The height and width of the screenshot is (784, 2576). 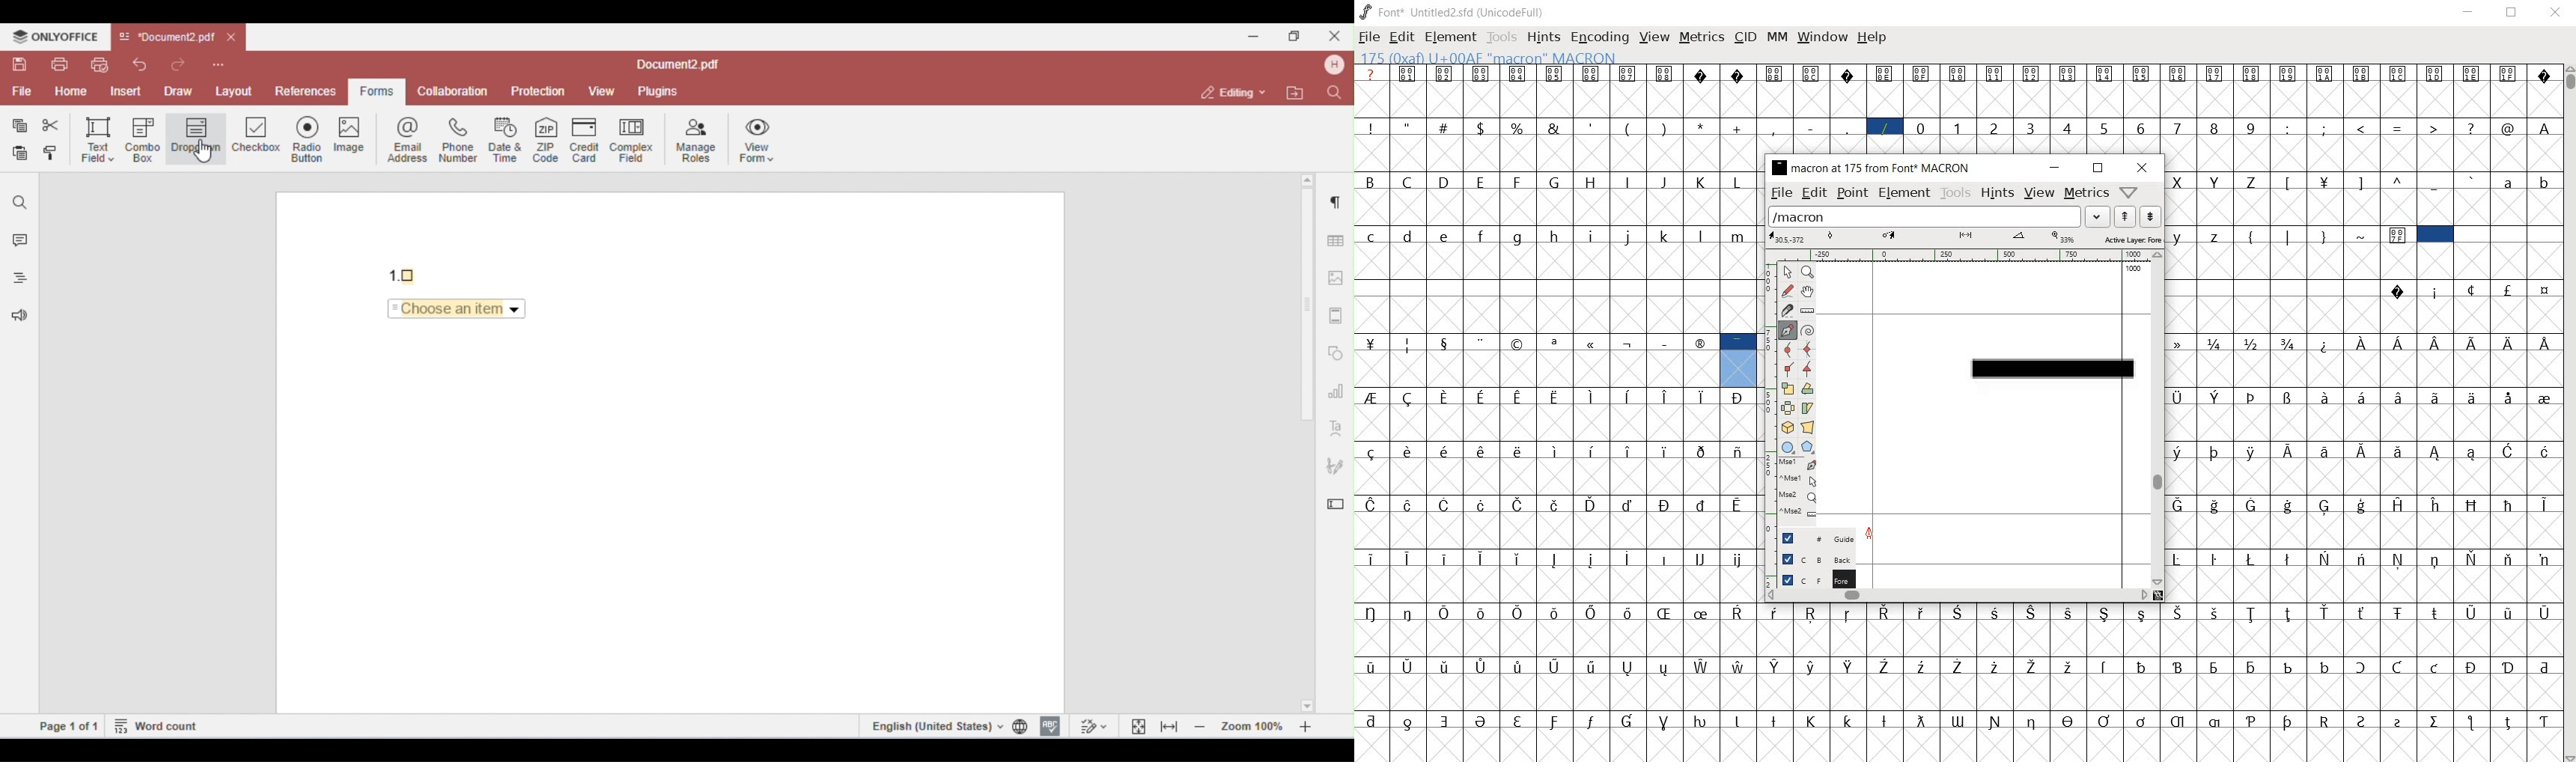 I want to click on Symbol, so click(x=2434, y=613).